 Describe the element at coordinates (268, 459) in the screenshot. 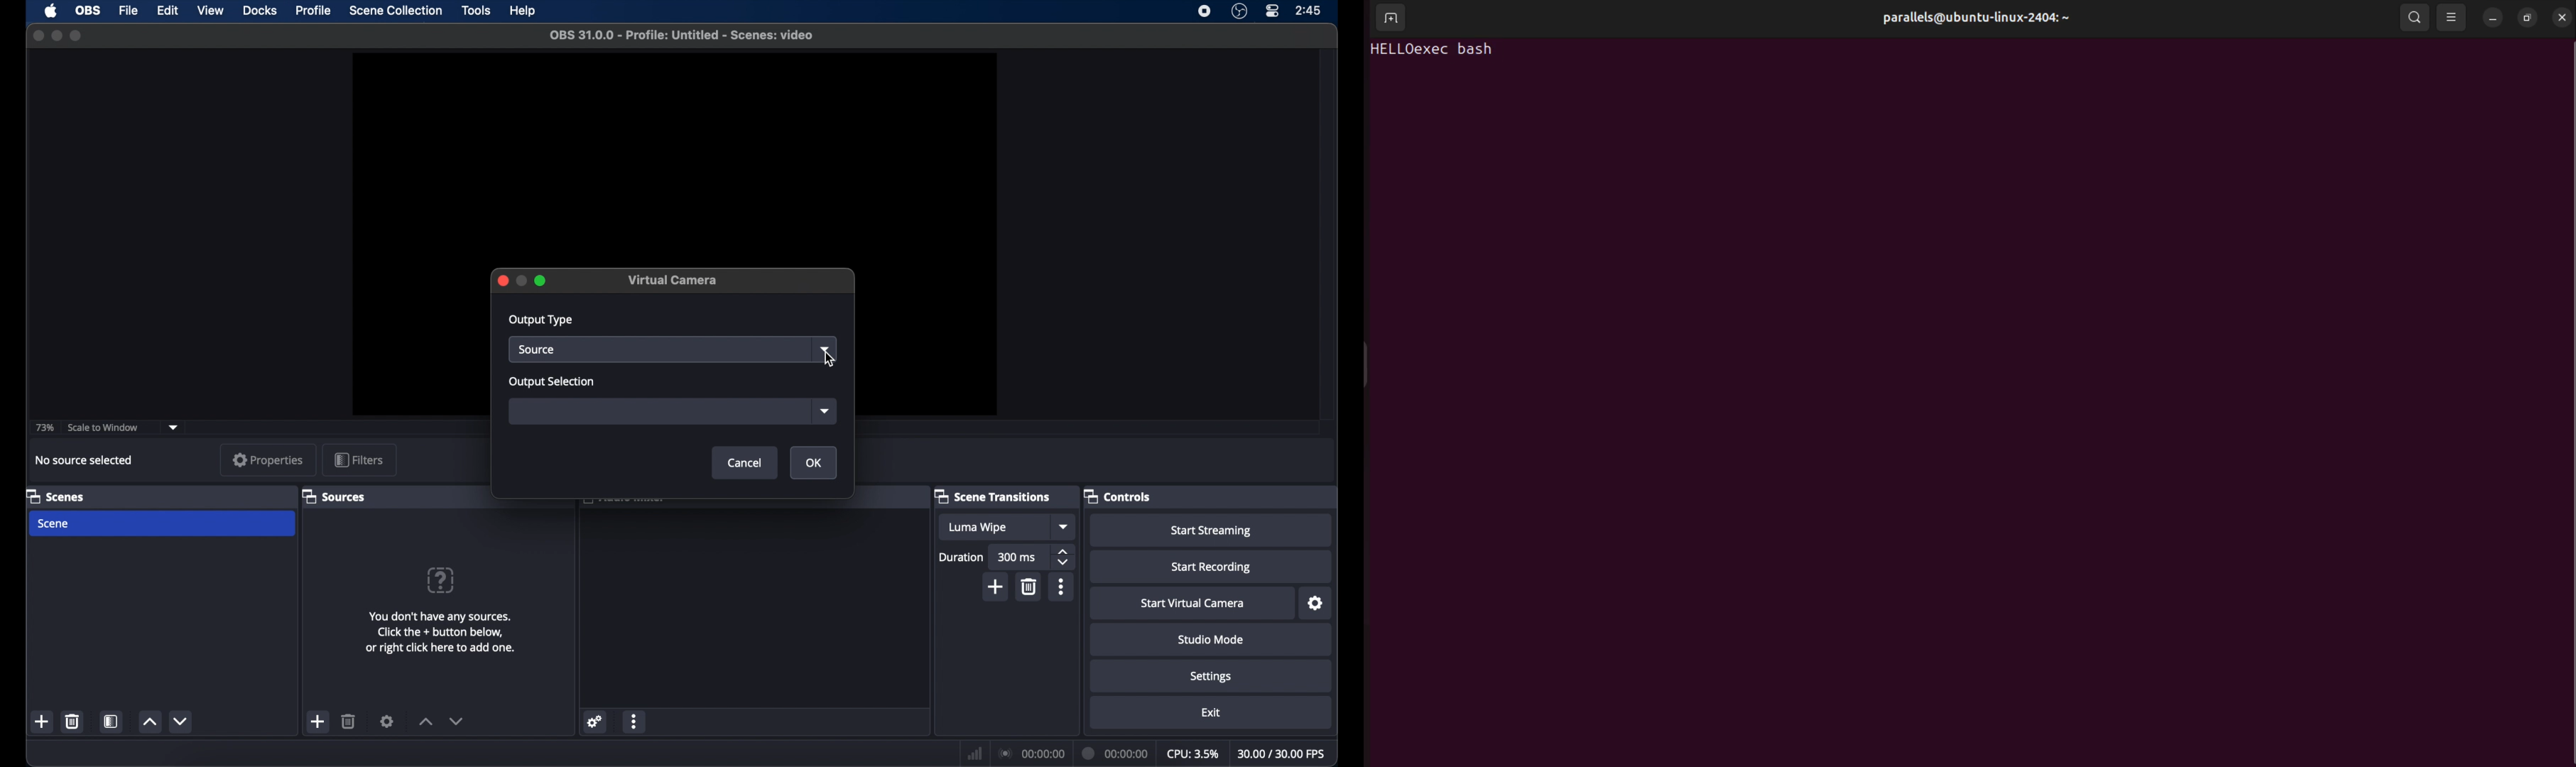

I see `properties` at that location.